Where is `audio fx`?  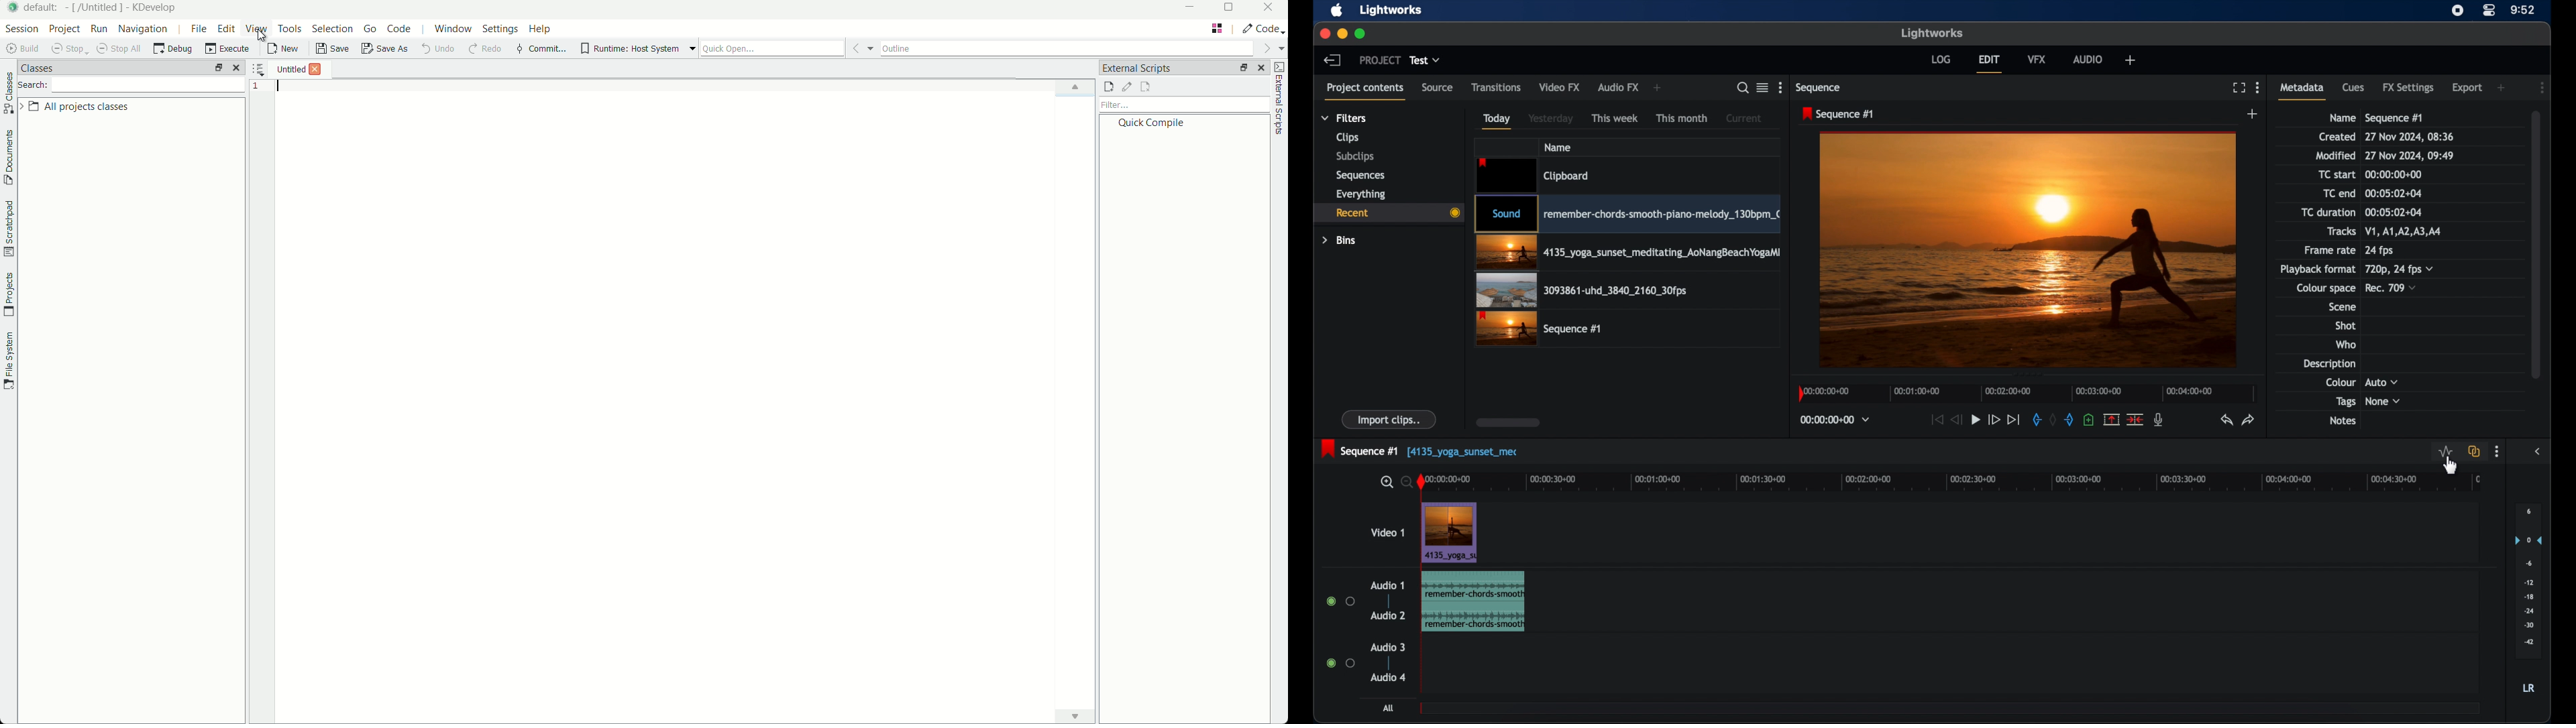
audio fx is located at coordinates (1619, 88).